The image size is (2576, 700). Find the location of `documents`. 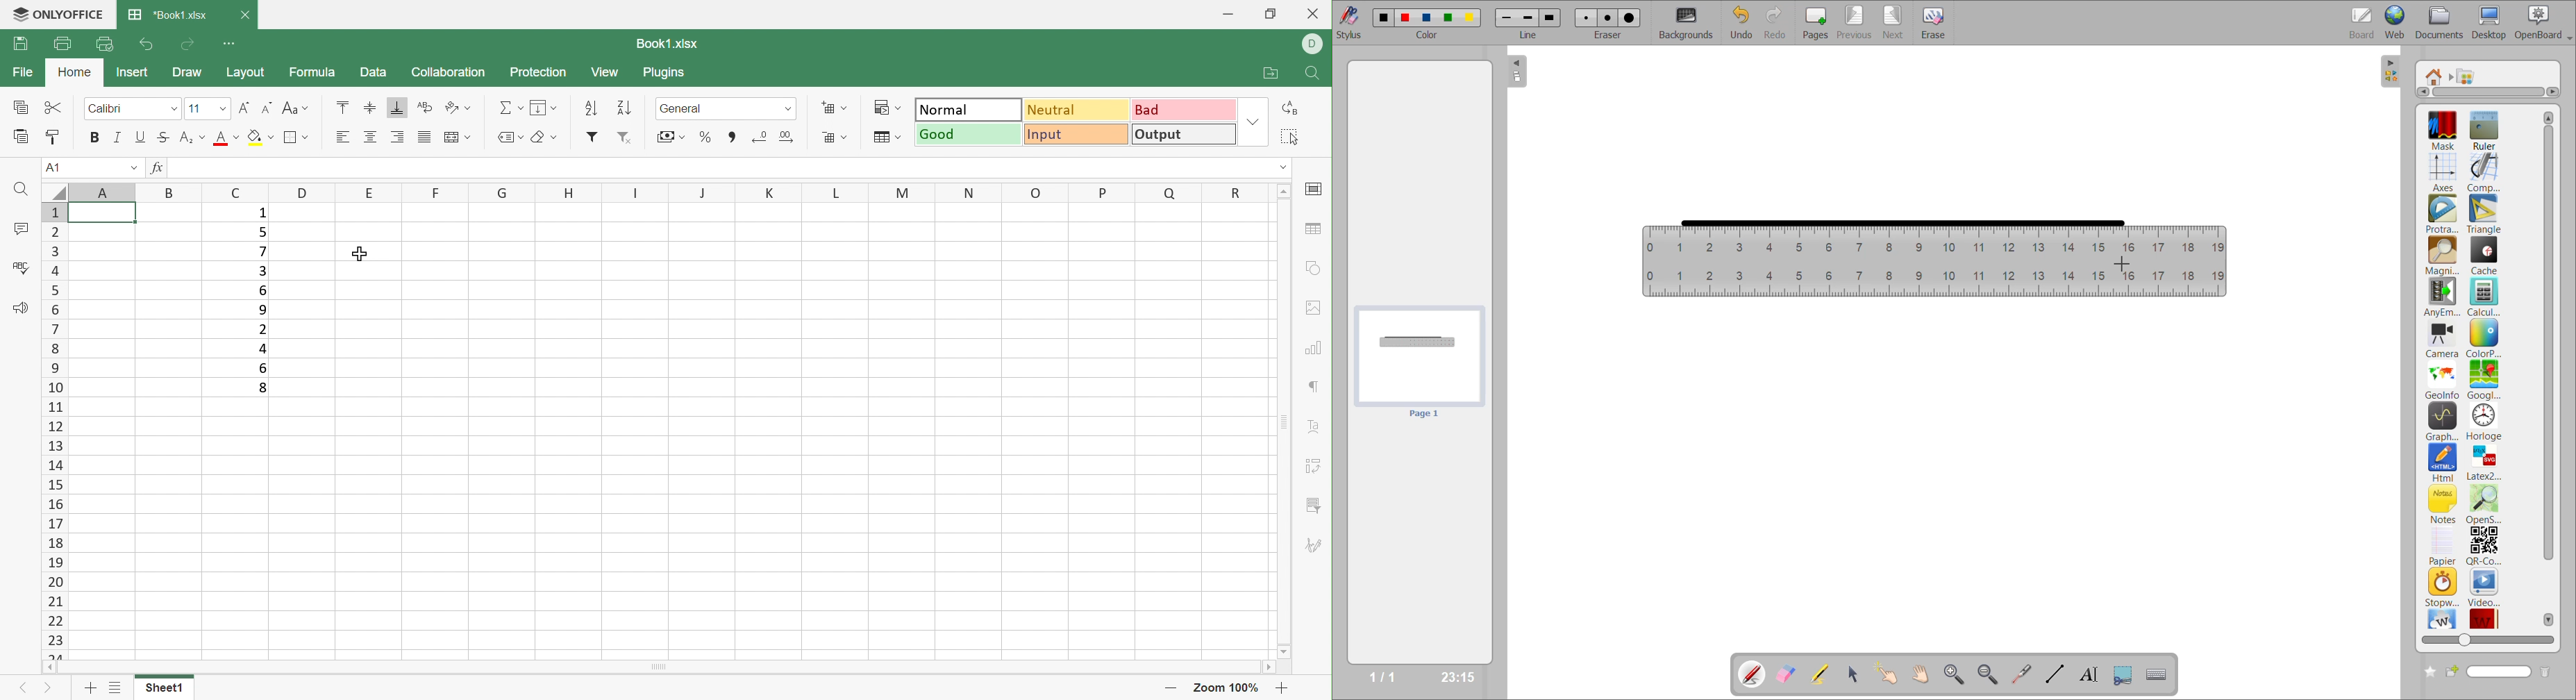

documents is located at coordinates (2441, 23).